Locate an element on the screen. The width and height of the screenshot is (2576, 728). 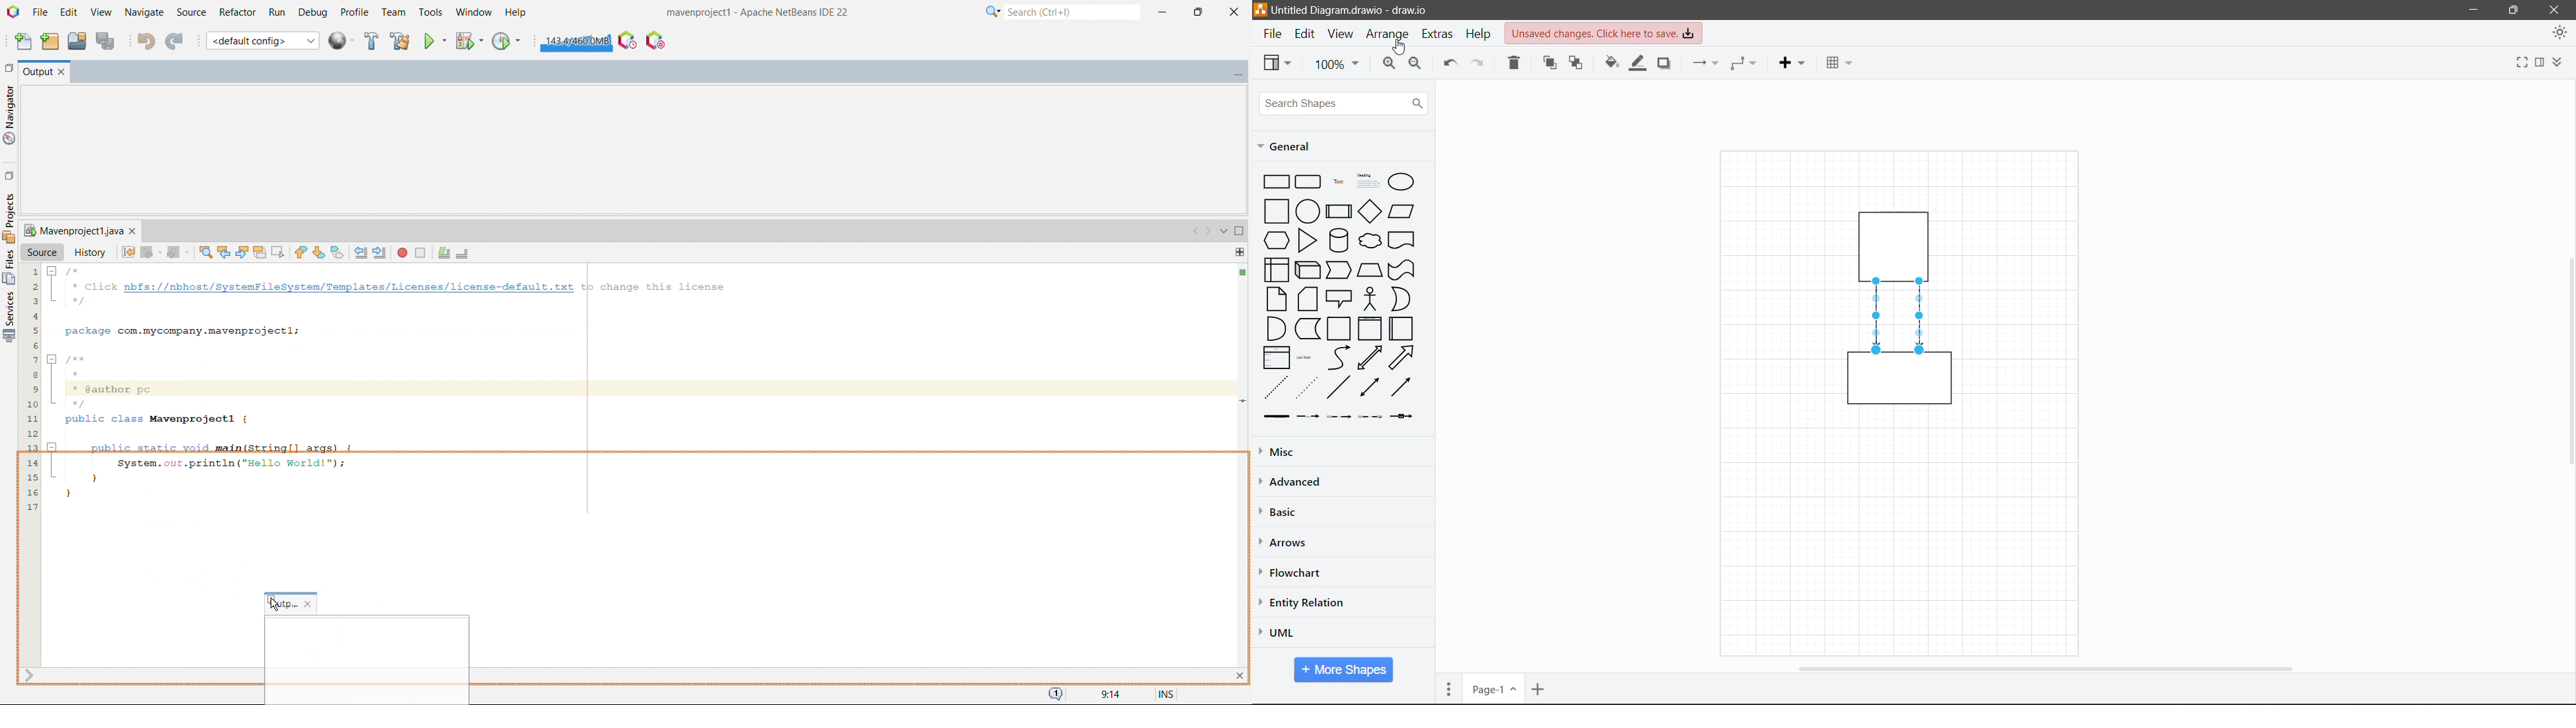
Ellipse is located at coordinates (1401, 182).